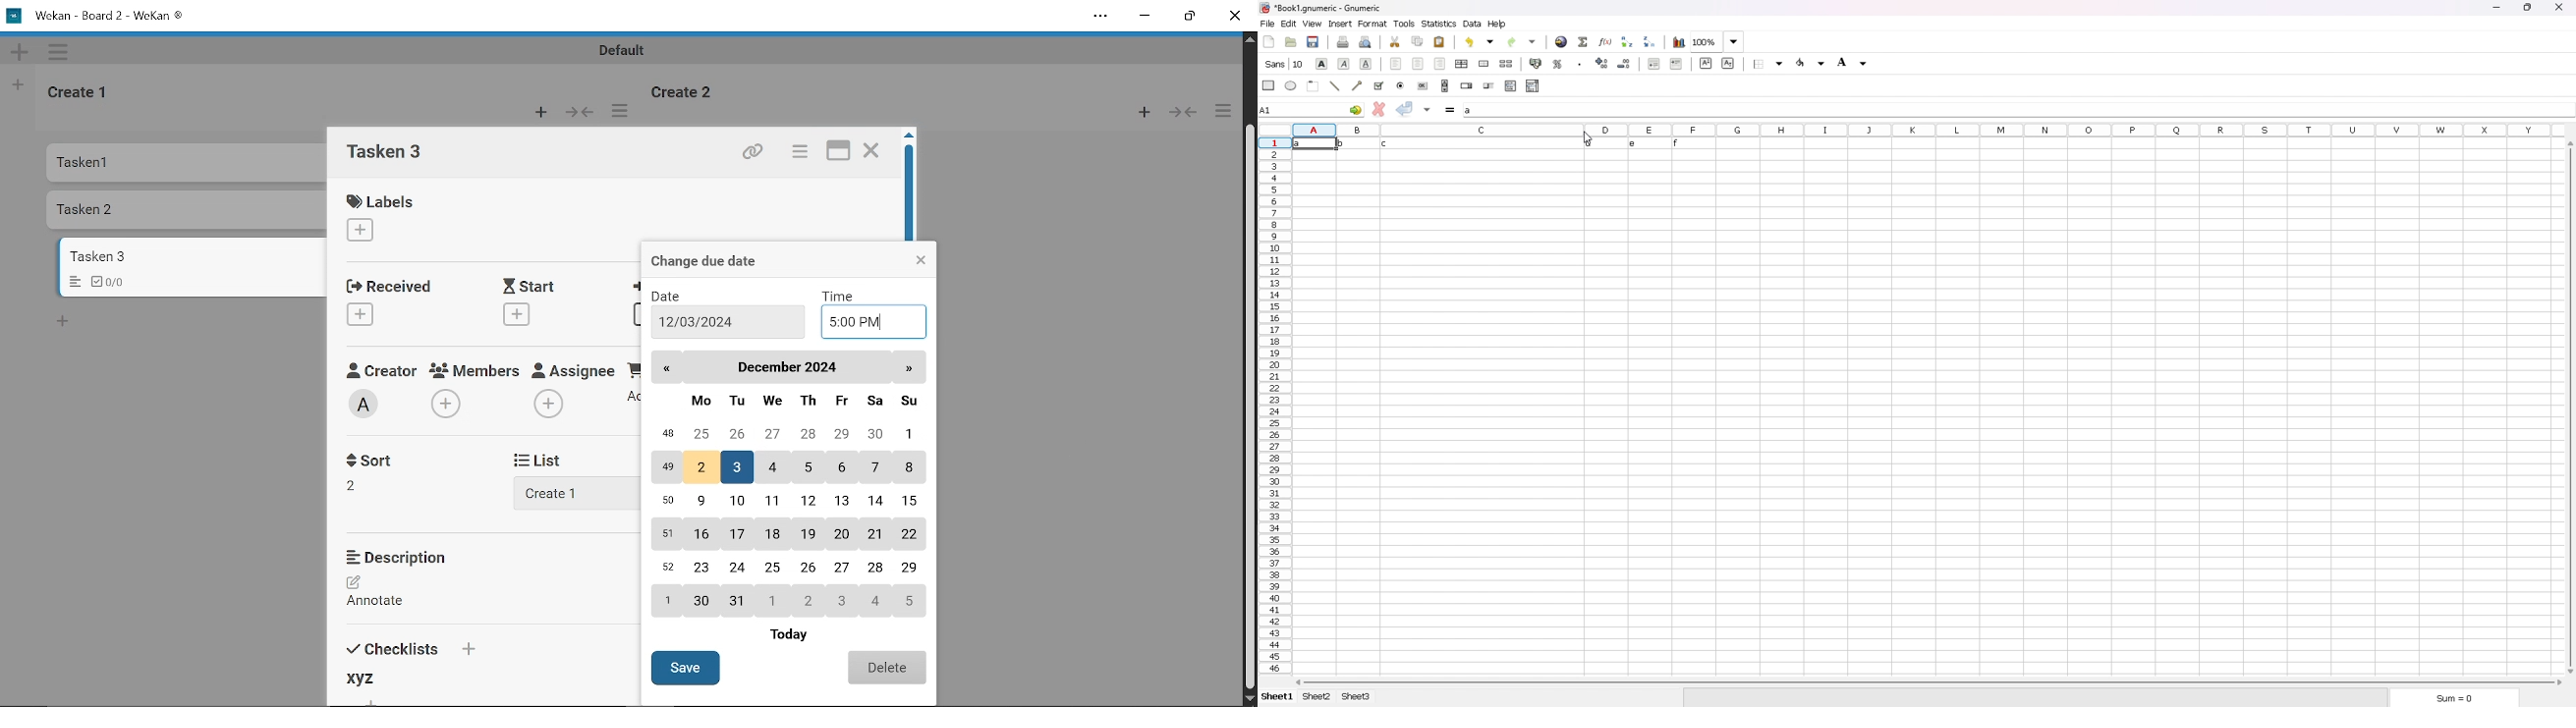  I want to click on Add time, so click(875, 322).